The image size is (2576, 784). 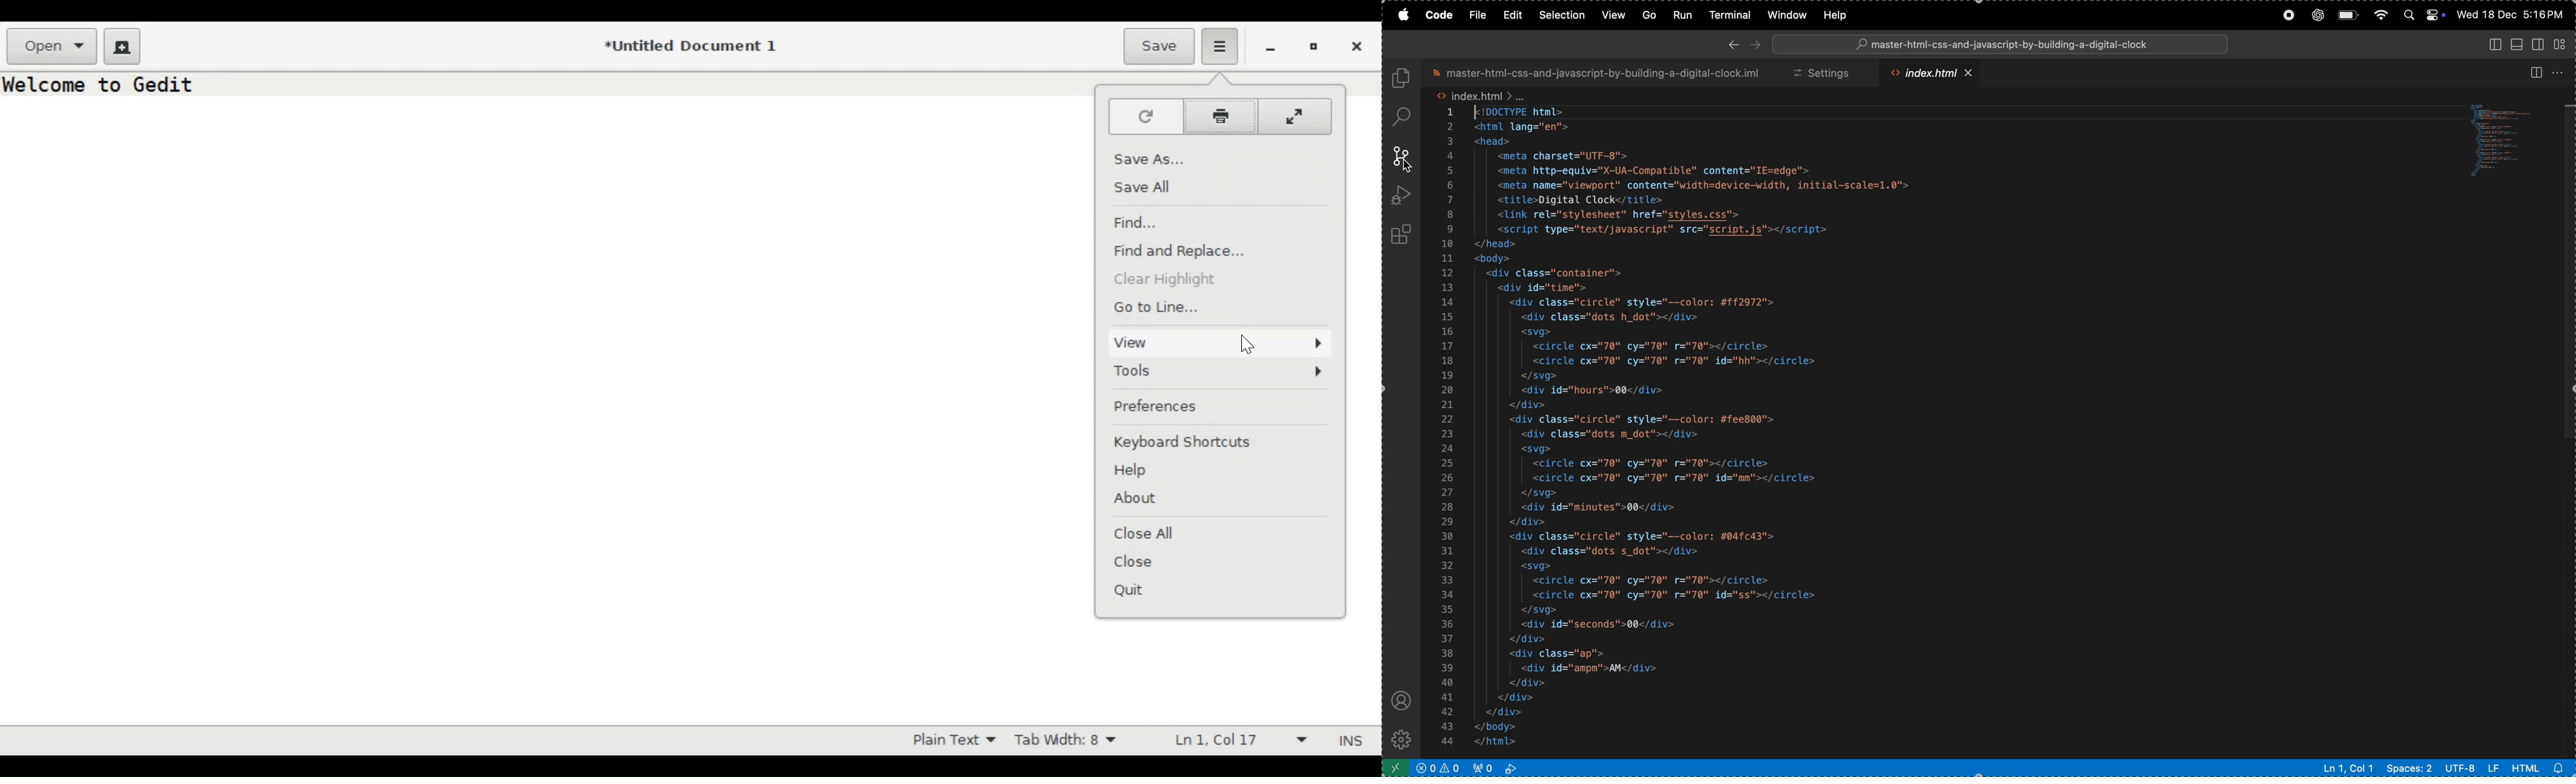 I want to click on </div>, so click(x=1525, y=639).